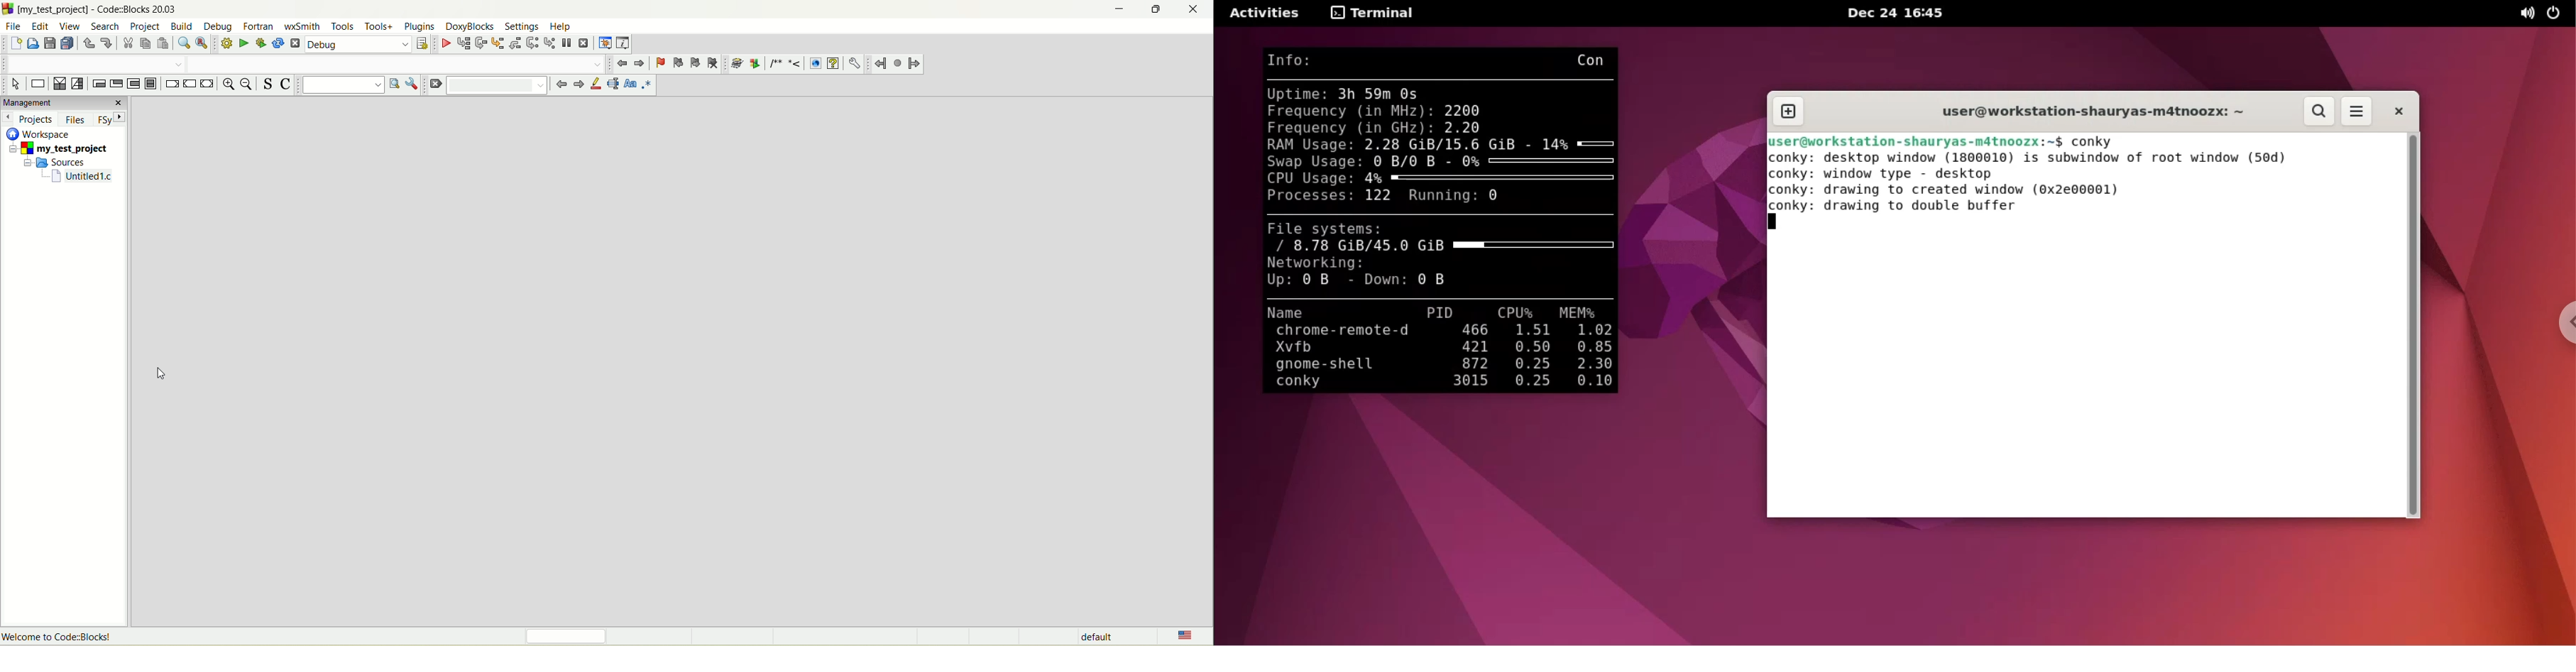  Describe the element at coordinates (226, 44) in the screenshot. I see `build` at that location.